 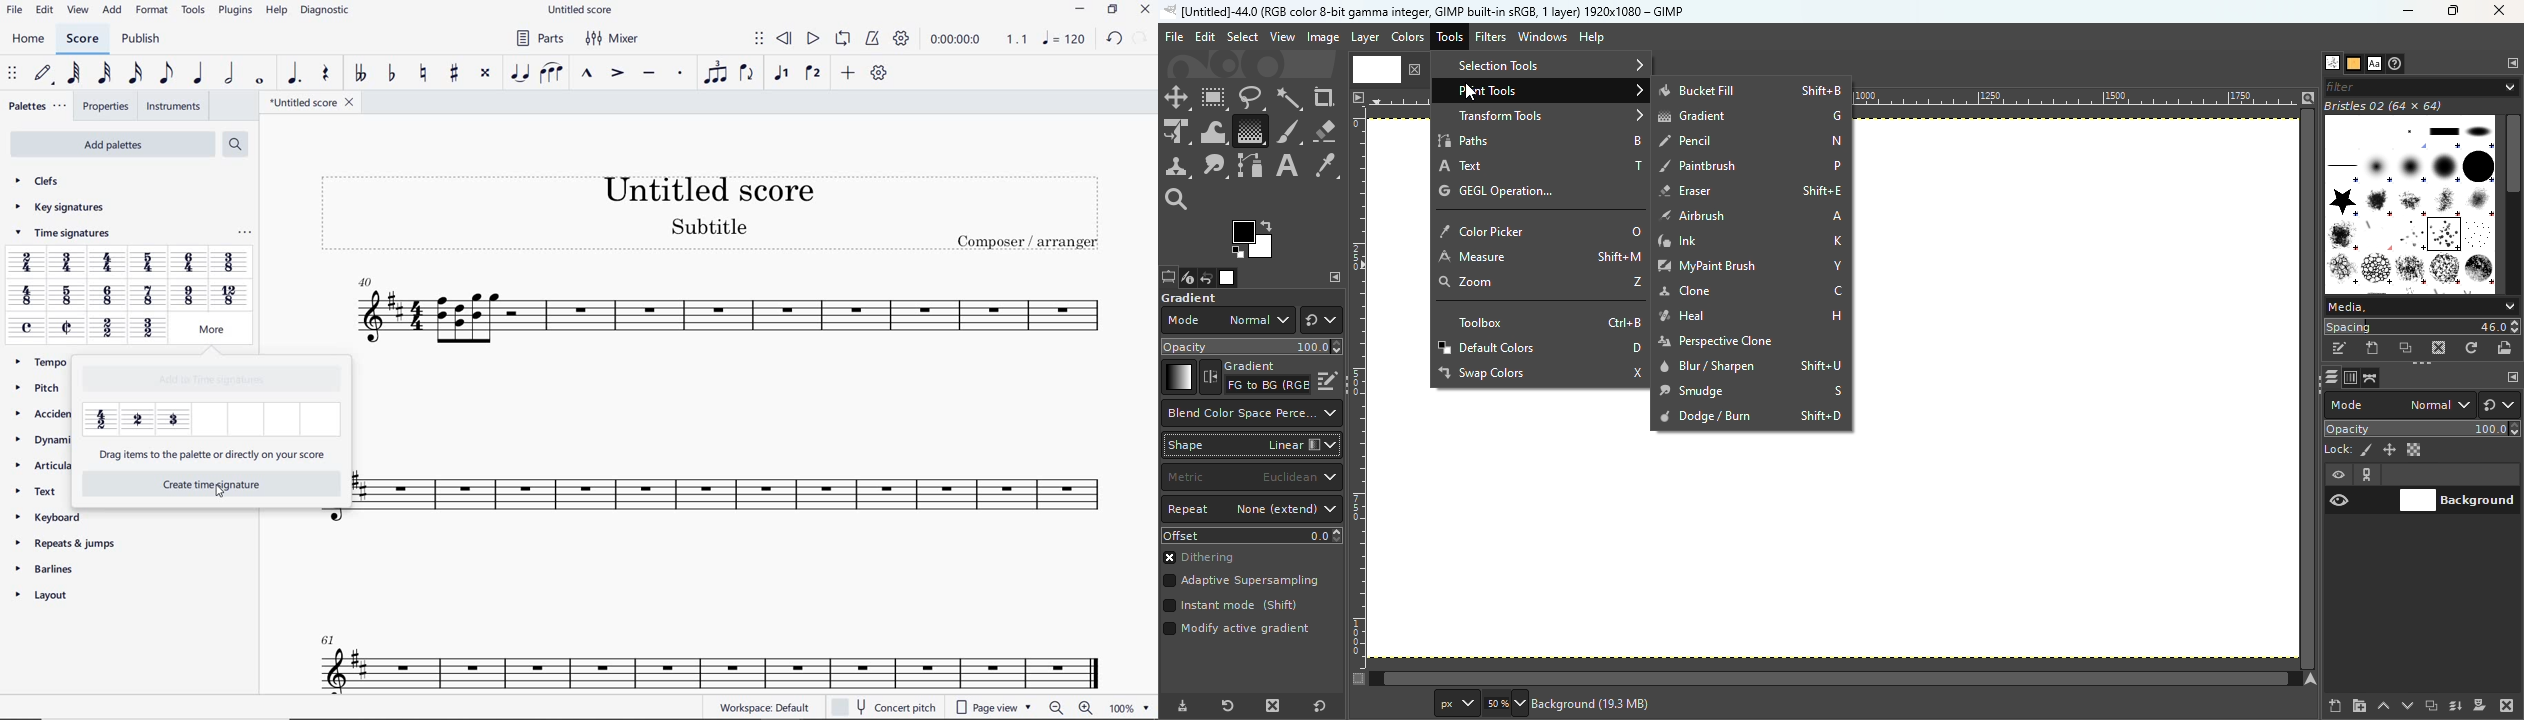 What do you see at coordinates (426, 74) in the screenshot?
I see `TOGGLE NATURAL` at bounding box center [426, 74].